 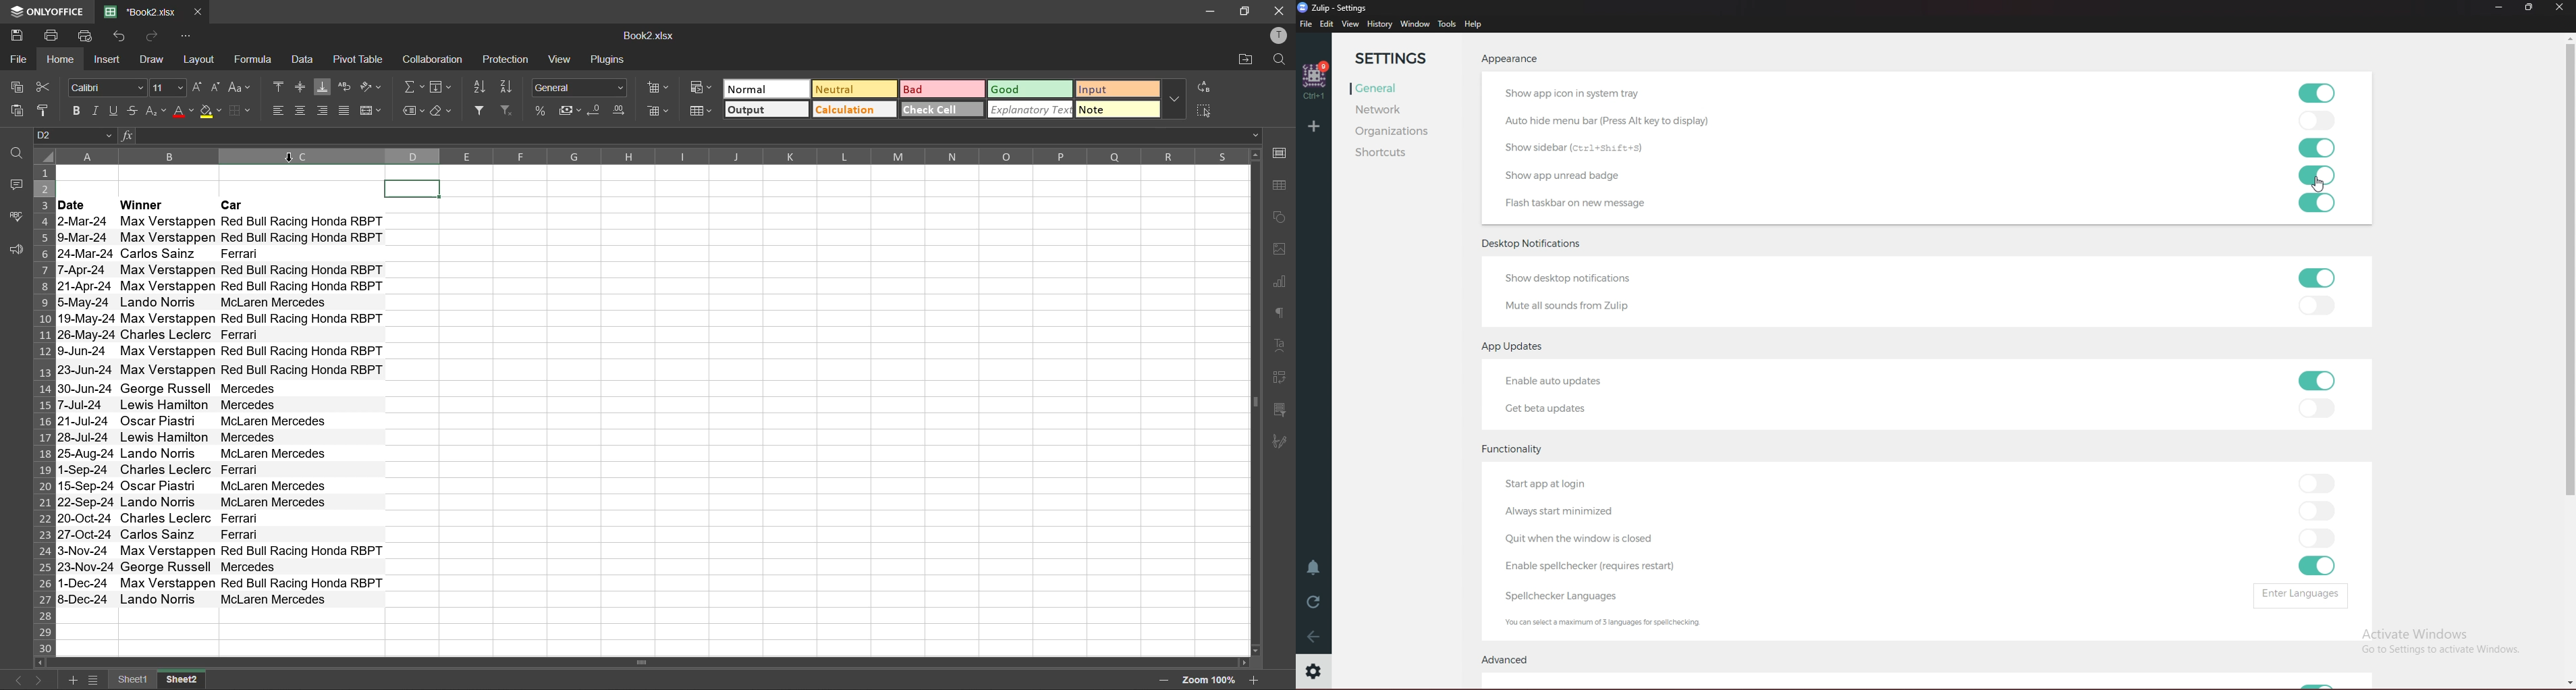 What do you see at coordinates (1394, 111) in the screenshot?
I see `Network` at bounding box center [1394, 111].